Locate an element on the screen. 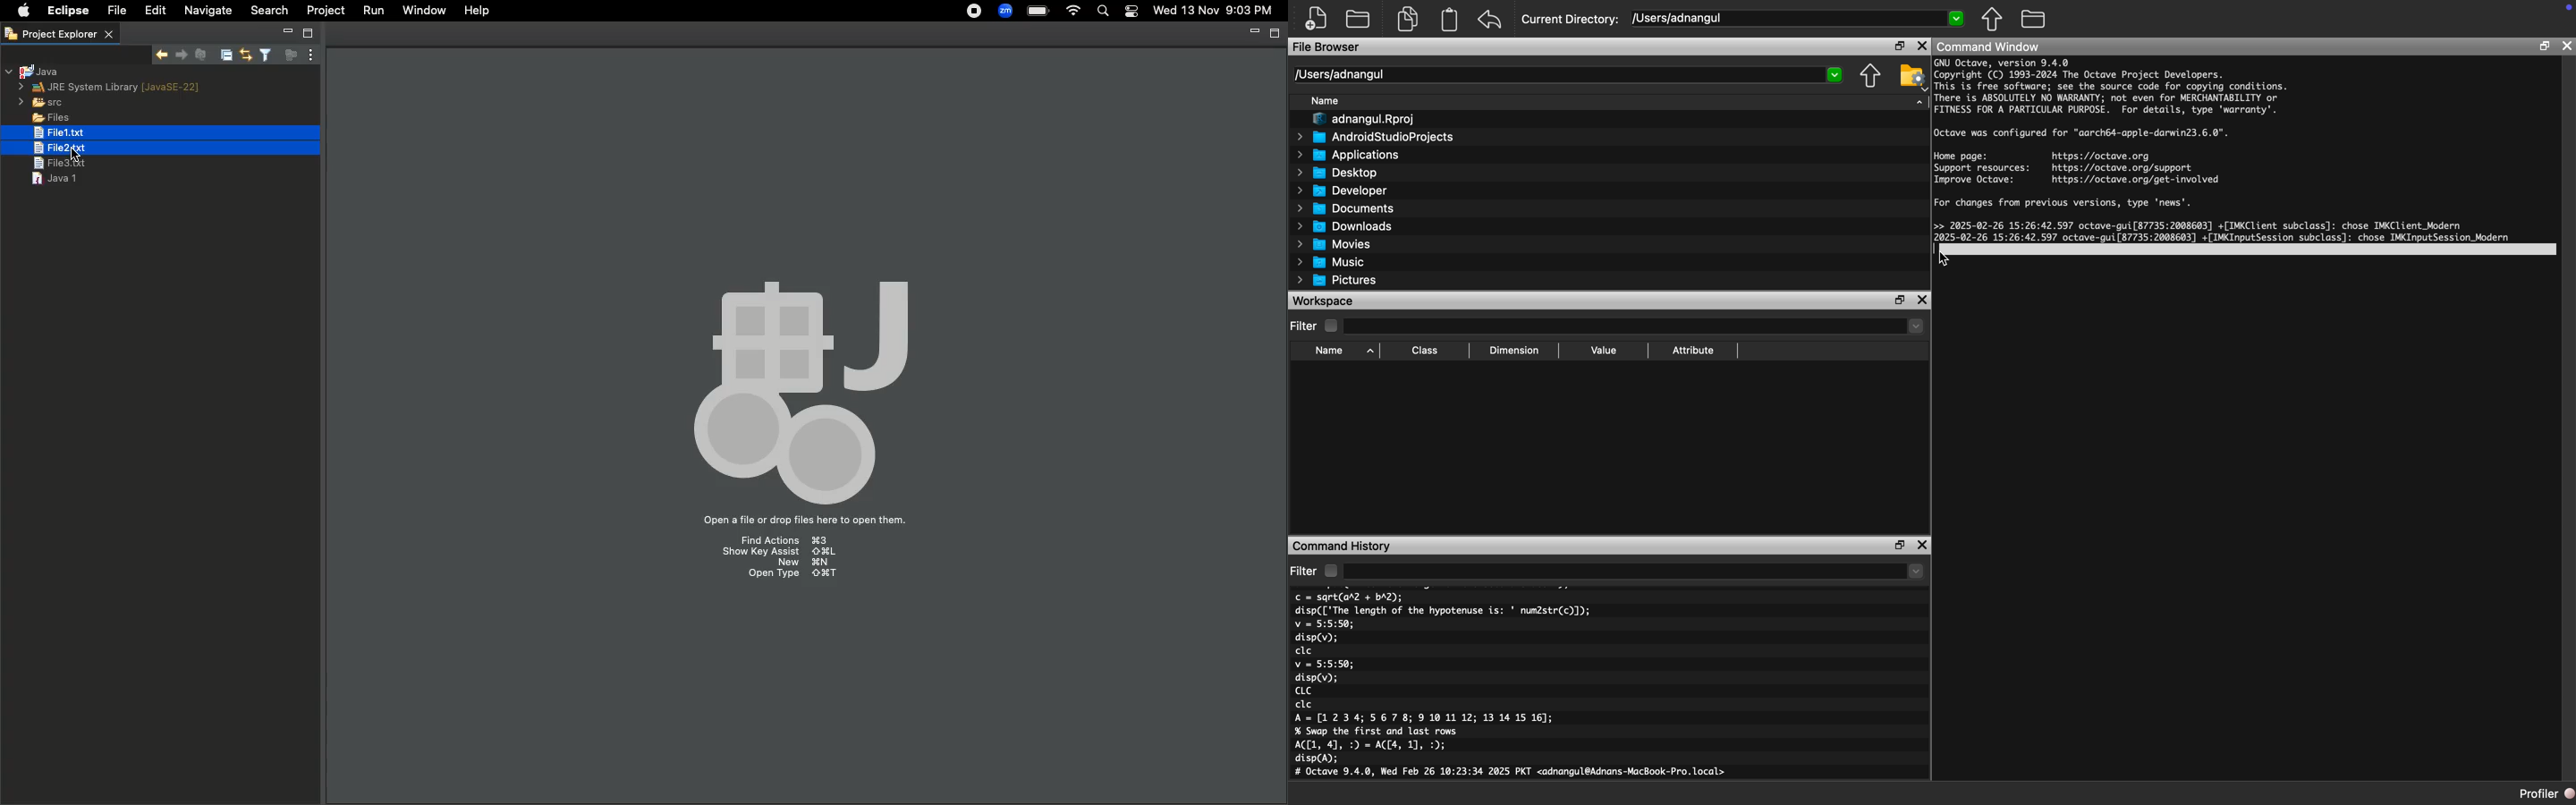 Image resolution: width=2576 pixels, height=812 pixels. Open a file or drop files here is located at coordinates (802, 521).